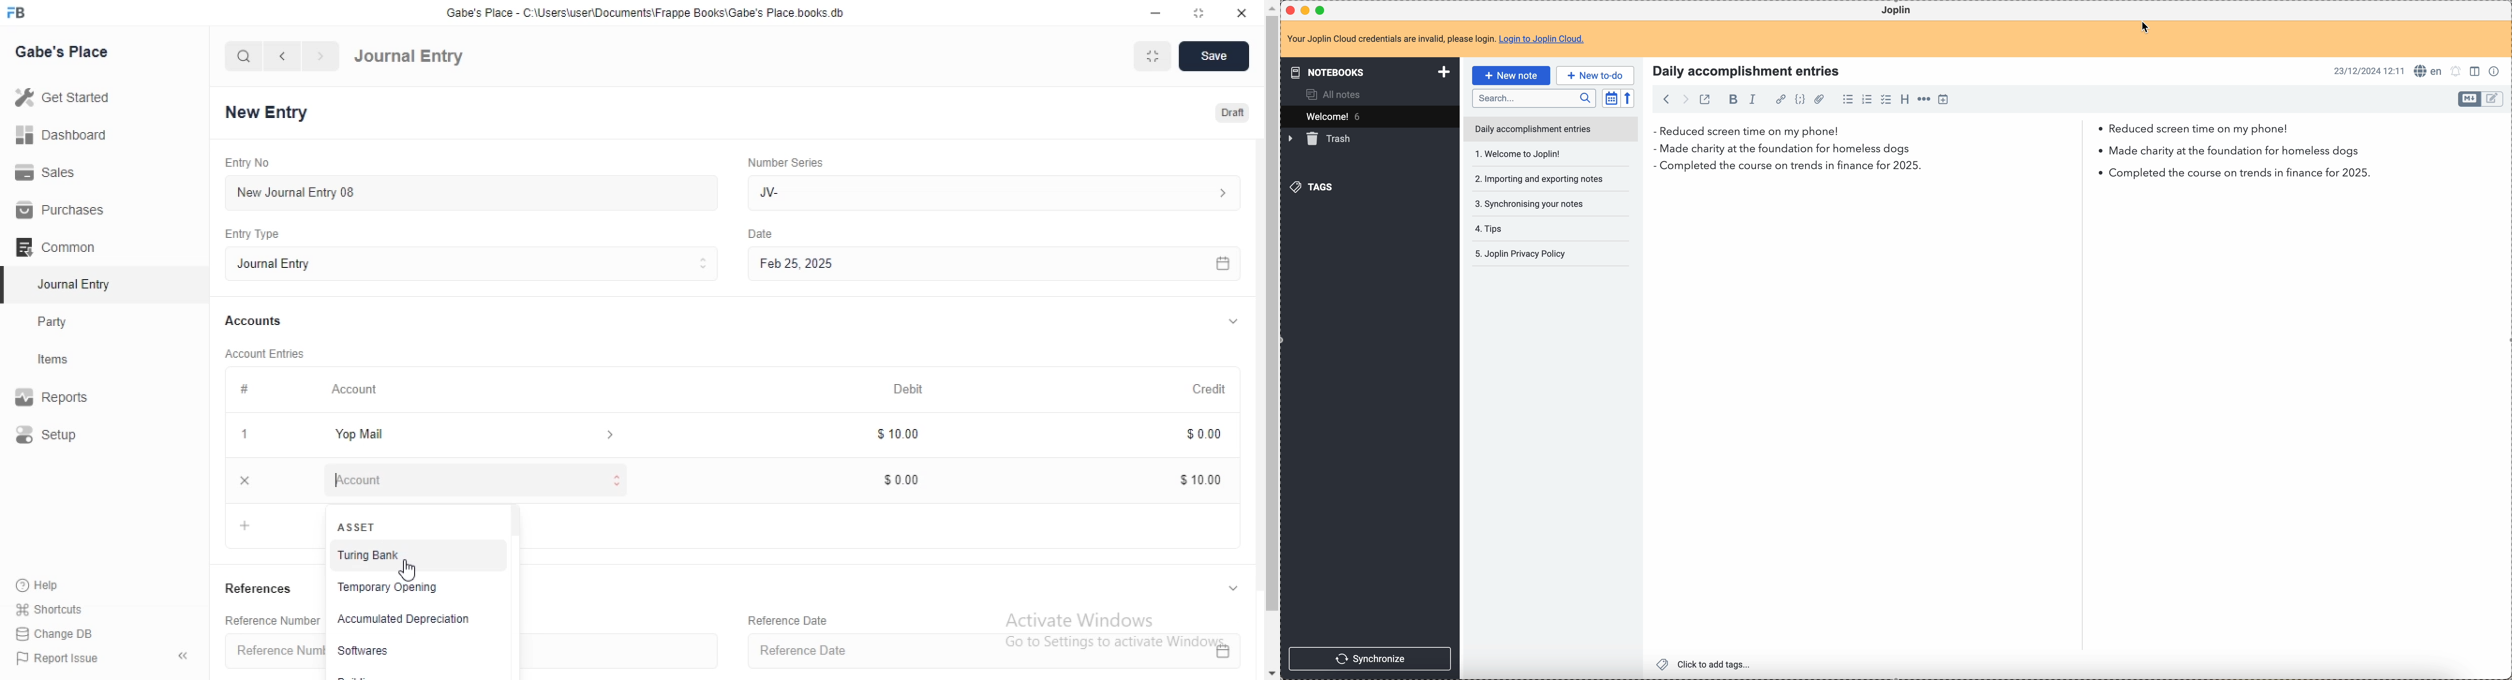  What do you see at coordinates (411, 555) in the screenshot?
I see `Turing Bank` at bounding box center [411, 555].